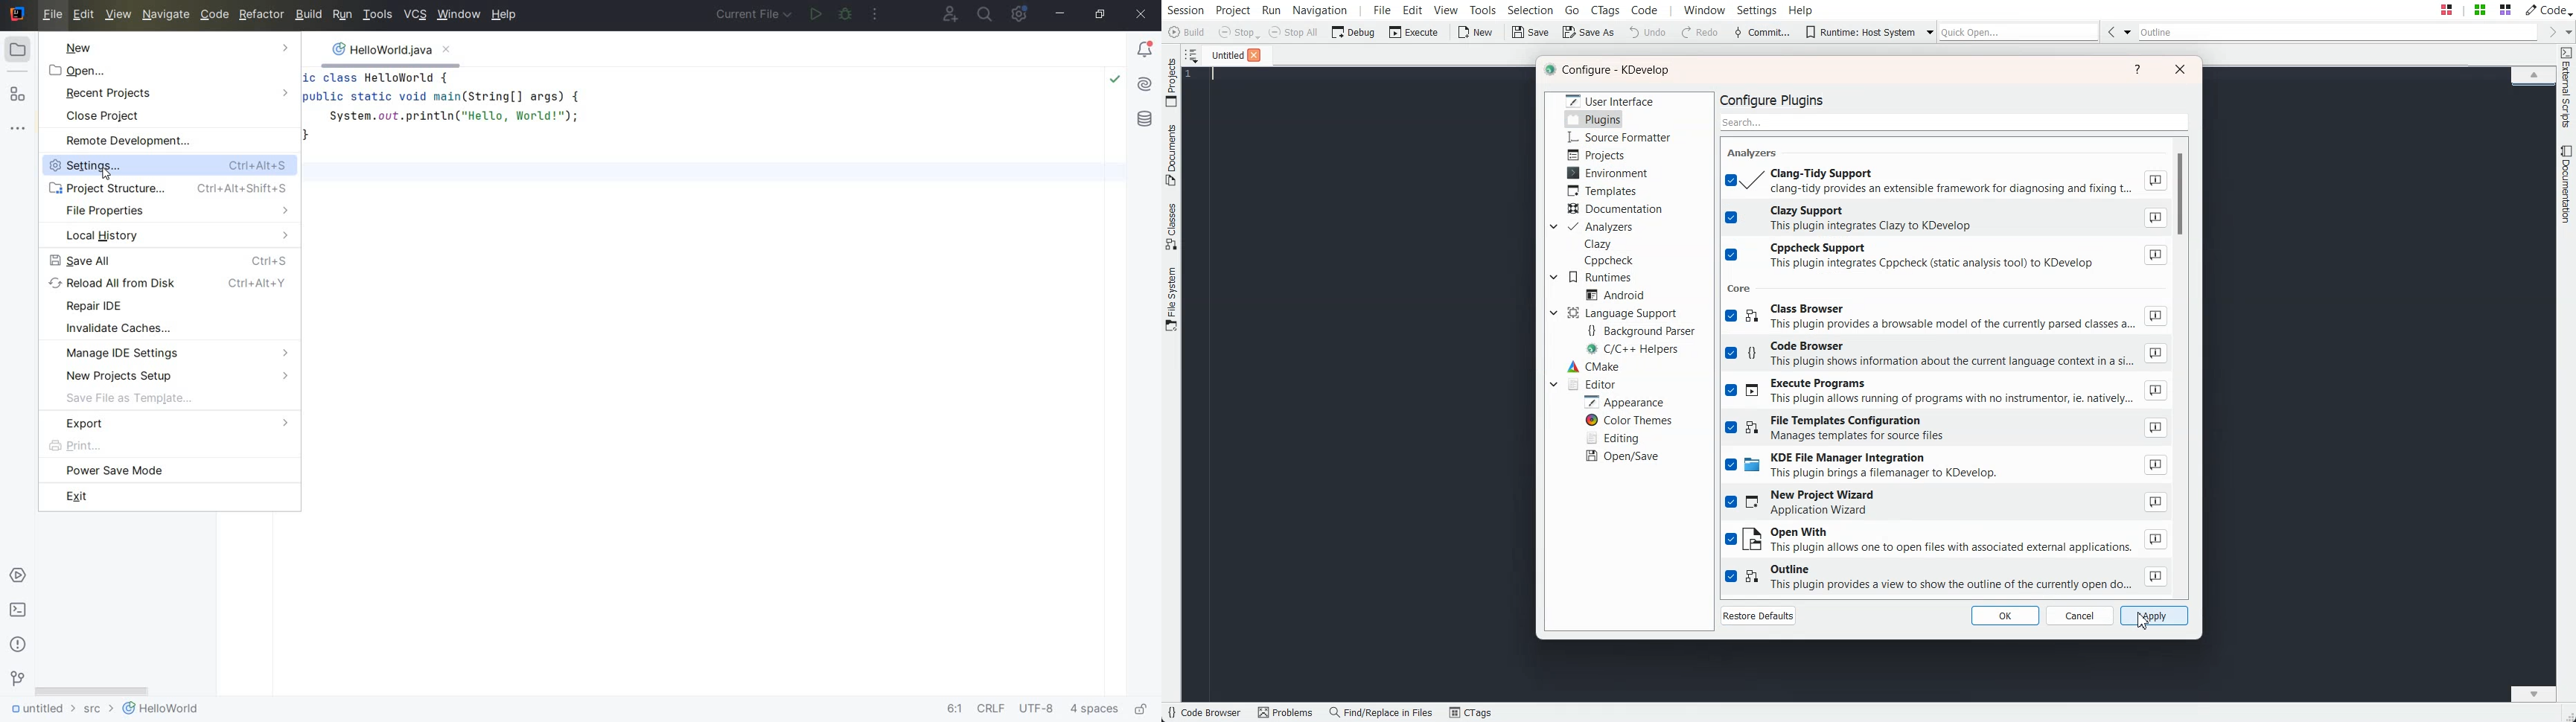  I want to click on File, so click(1223, 54).